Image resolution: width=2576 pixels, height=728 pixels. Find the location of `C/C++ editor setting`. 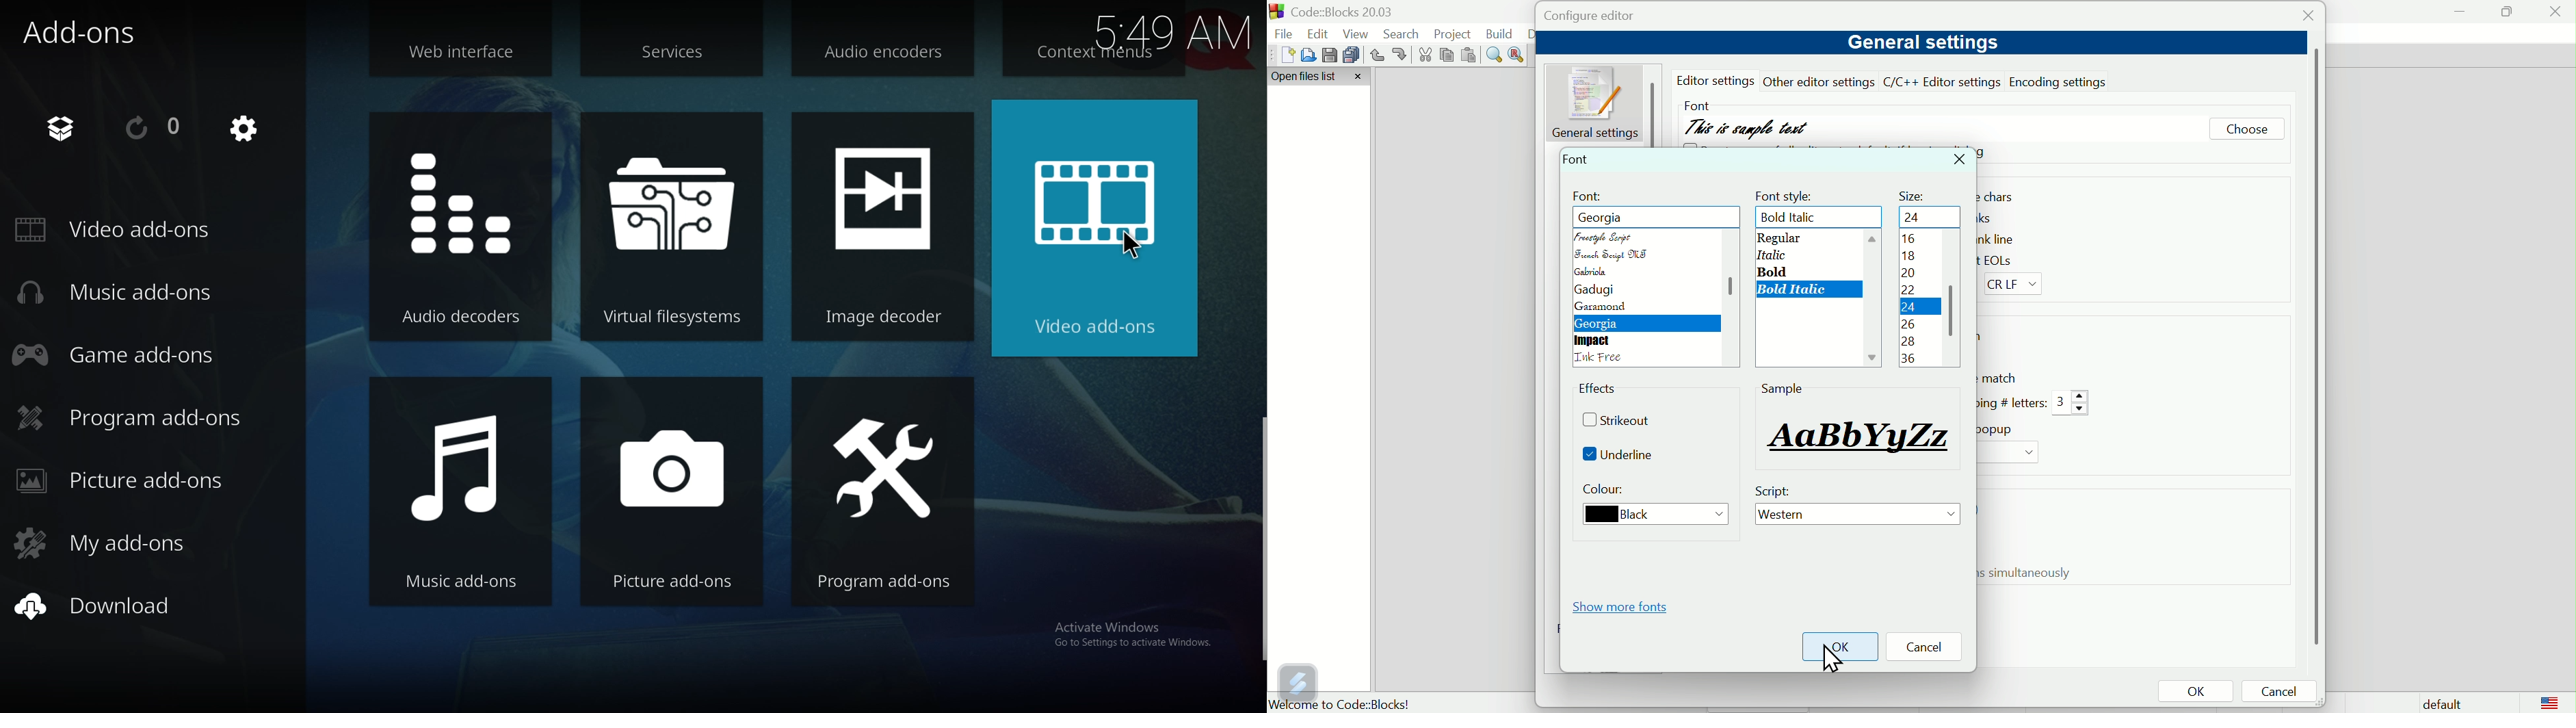

C/C++ editor setting is located at coordinates (1943, 82).